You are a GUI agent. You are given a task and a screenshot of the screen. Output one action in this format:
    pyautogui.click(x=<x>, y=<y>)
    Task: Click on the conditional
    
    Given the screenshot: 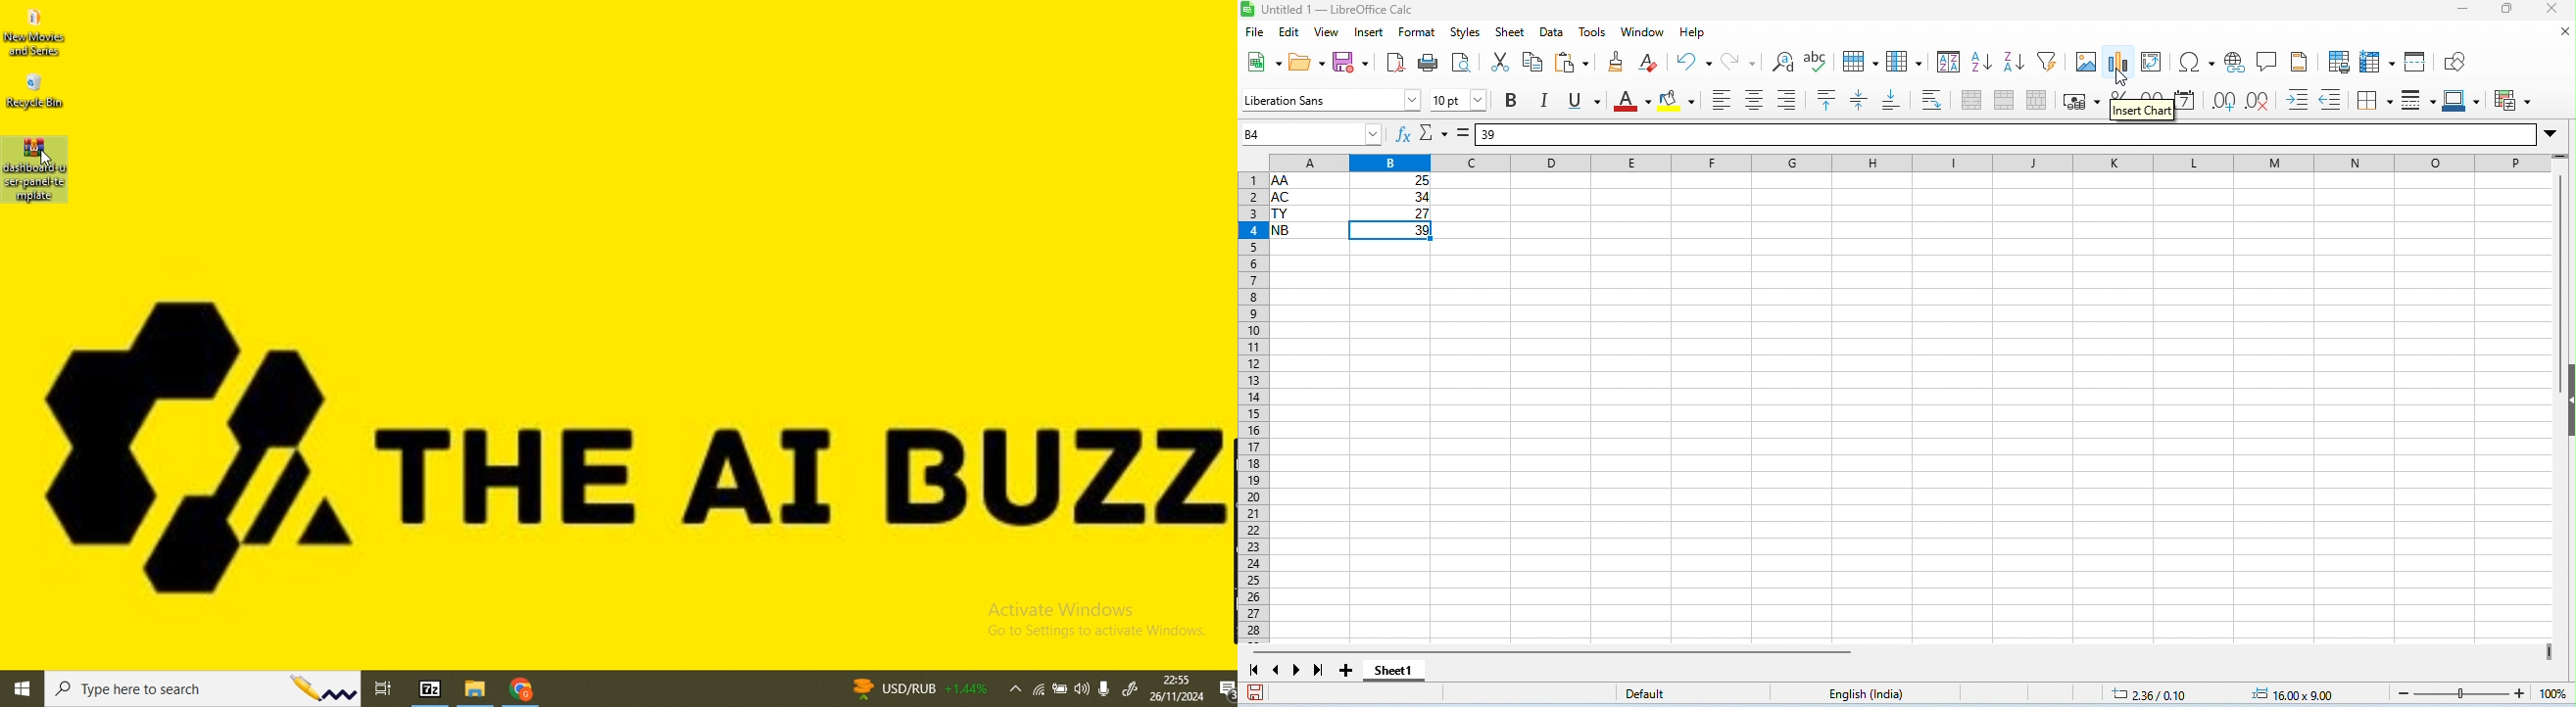 What is the action you would take?
    pyautogui.click(x=2515, y=100)
    